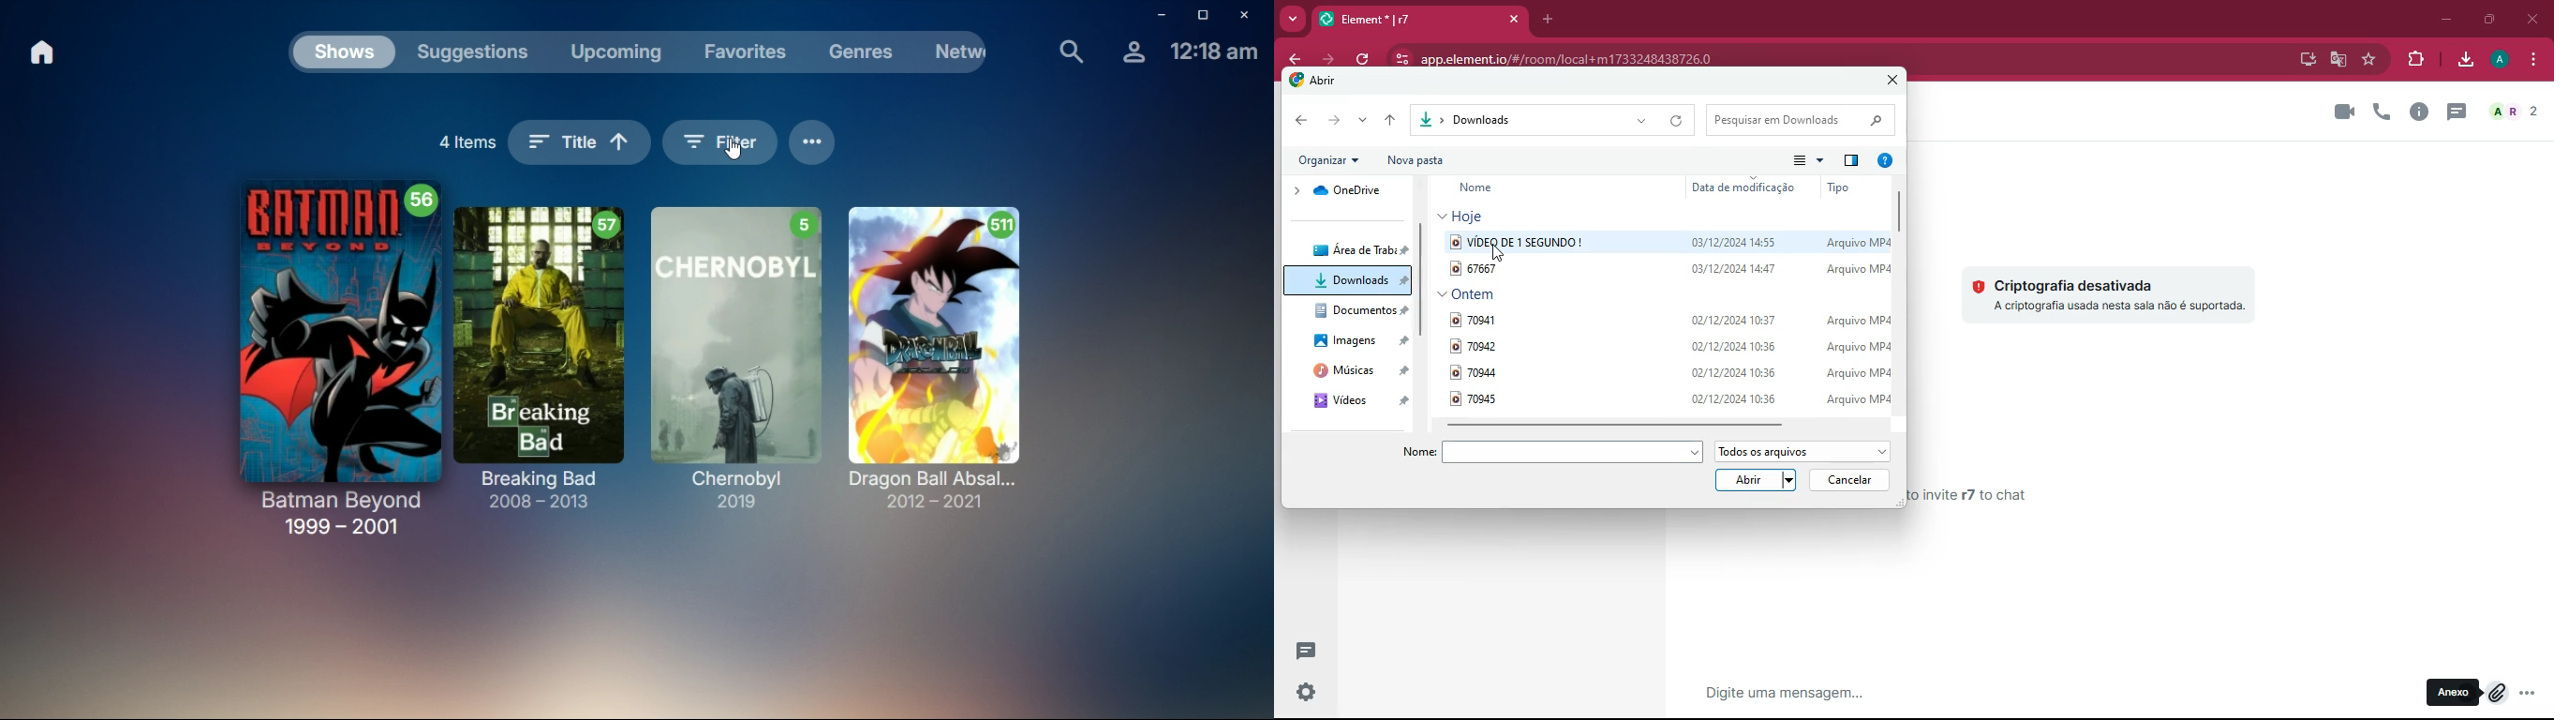  I want to click on criptografia desativada a criptografia usada nesta sala nao e suportada, so click(2113, 291).